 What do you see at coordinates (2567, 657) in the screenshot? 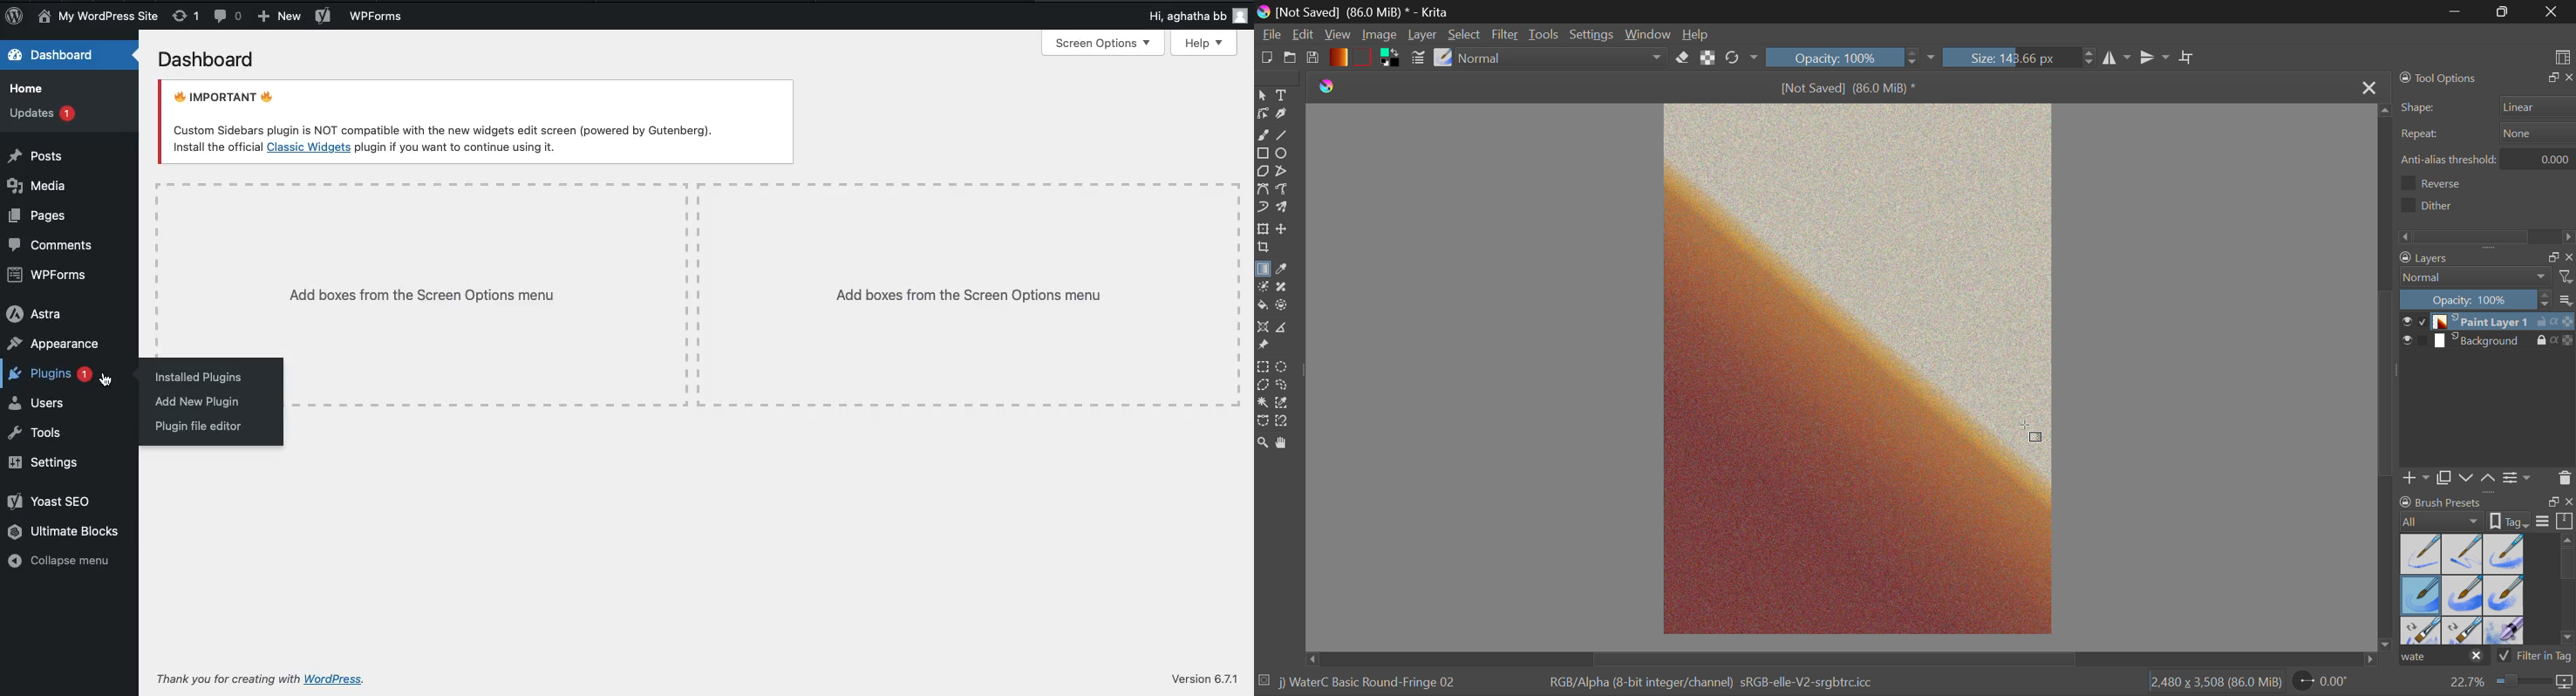
I see `tag` at bounding box center [2567, 657].